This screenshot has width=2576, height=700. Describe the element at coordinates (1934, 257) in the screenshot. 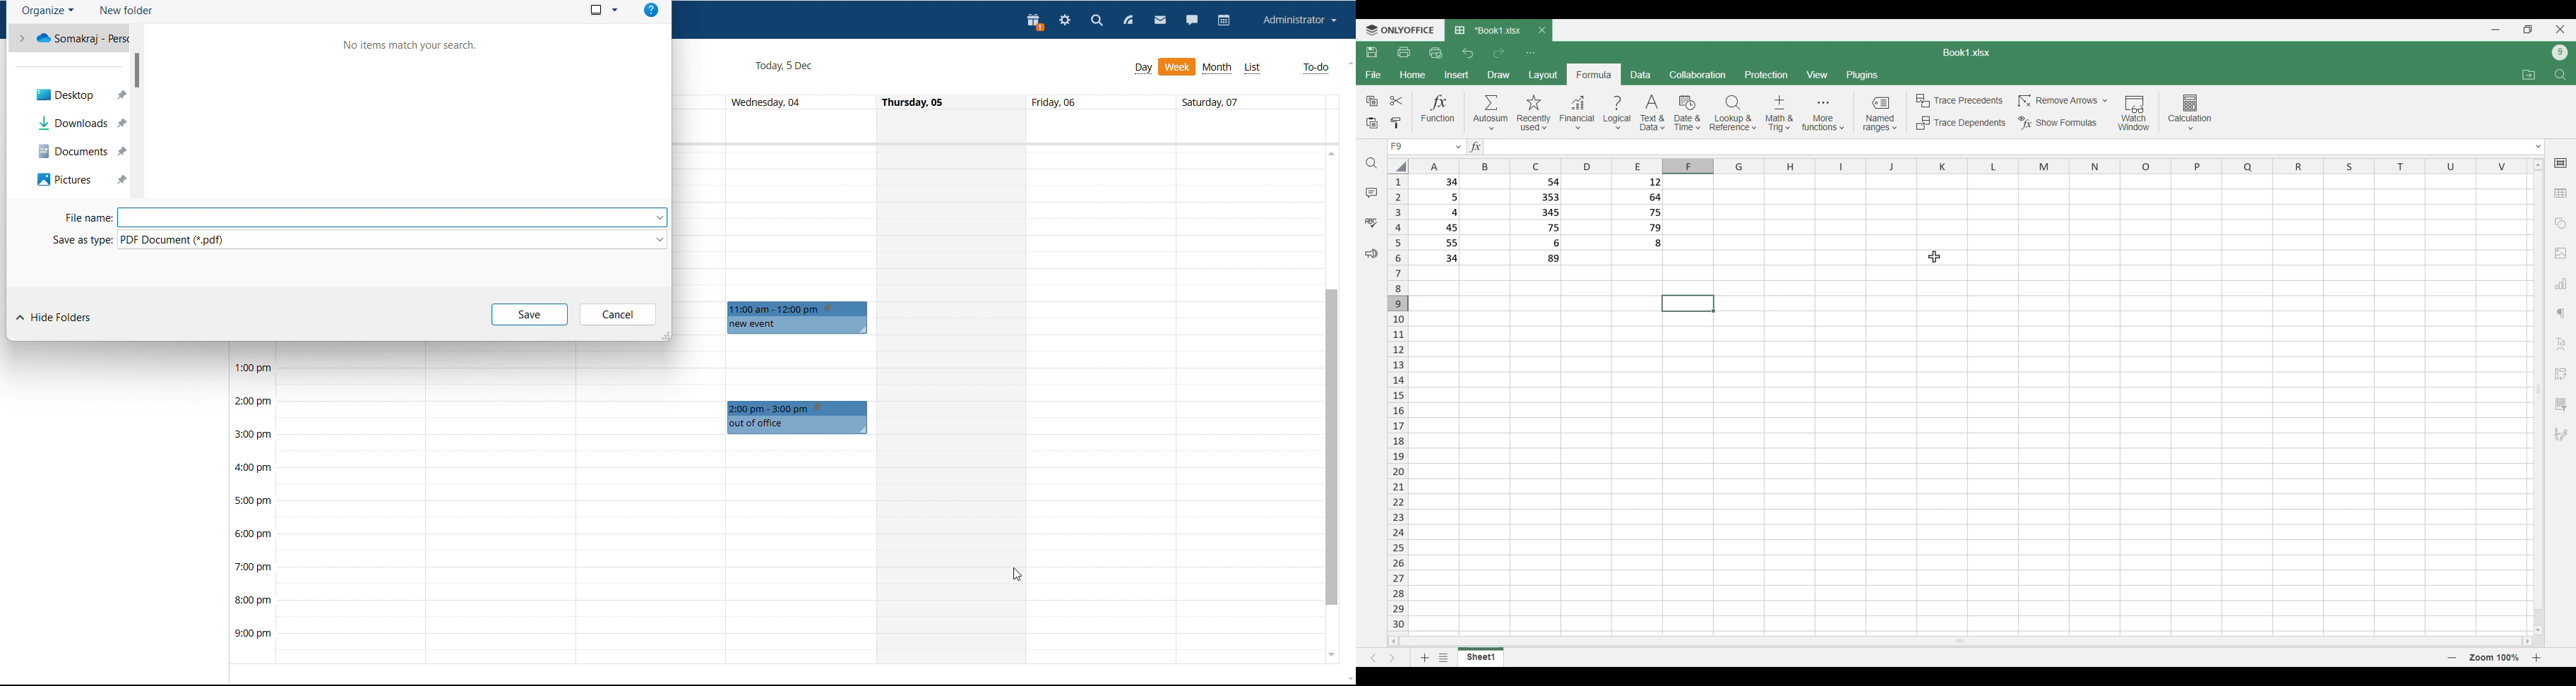

I see `Cursor` at that location.